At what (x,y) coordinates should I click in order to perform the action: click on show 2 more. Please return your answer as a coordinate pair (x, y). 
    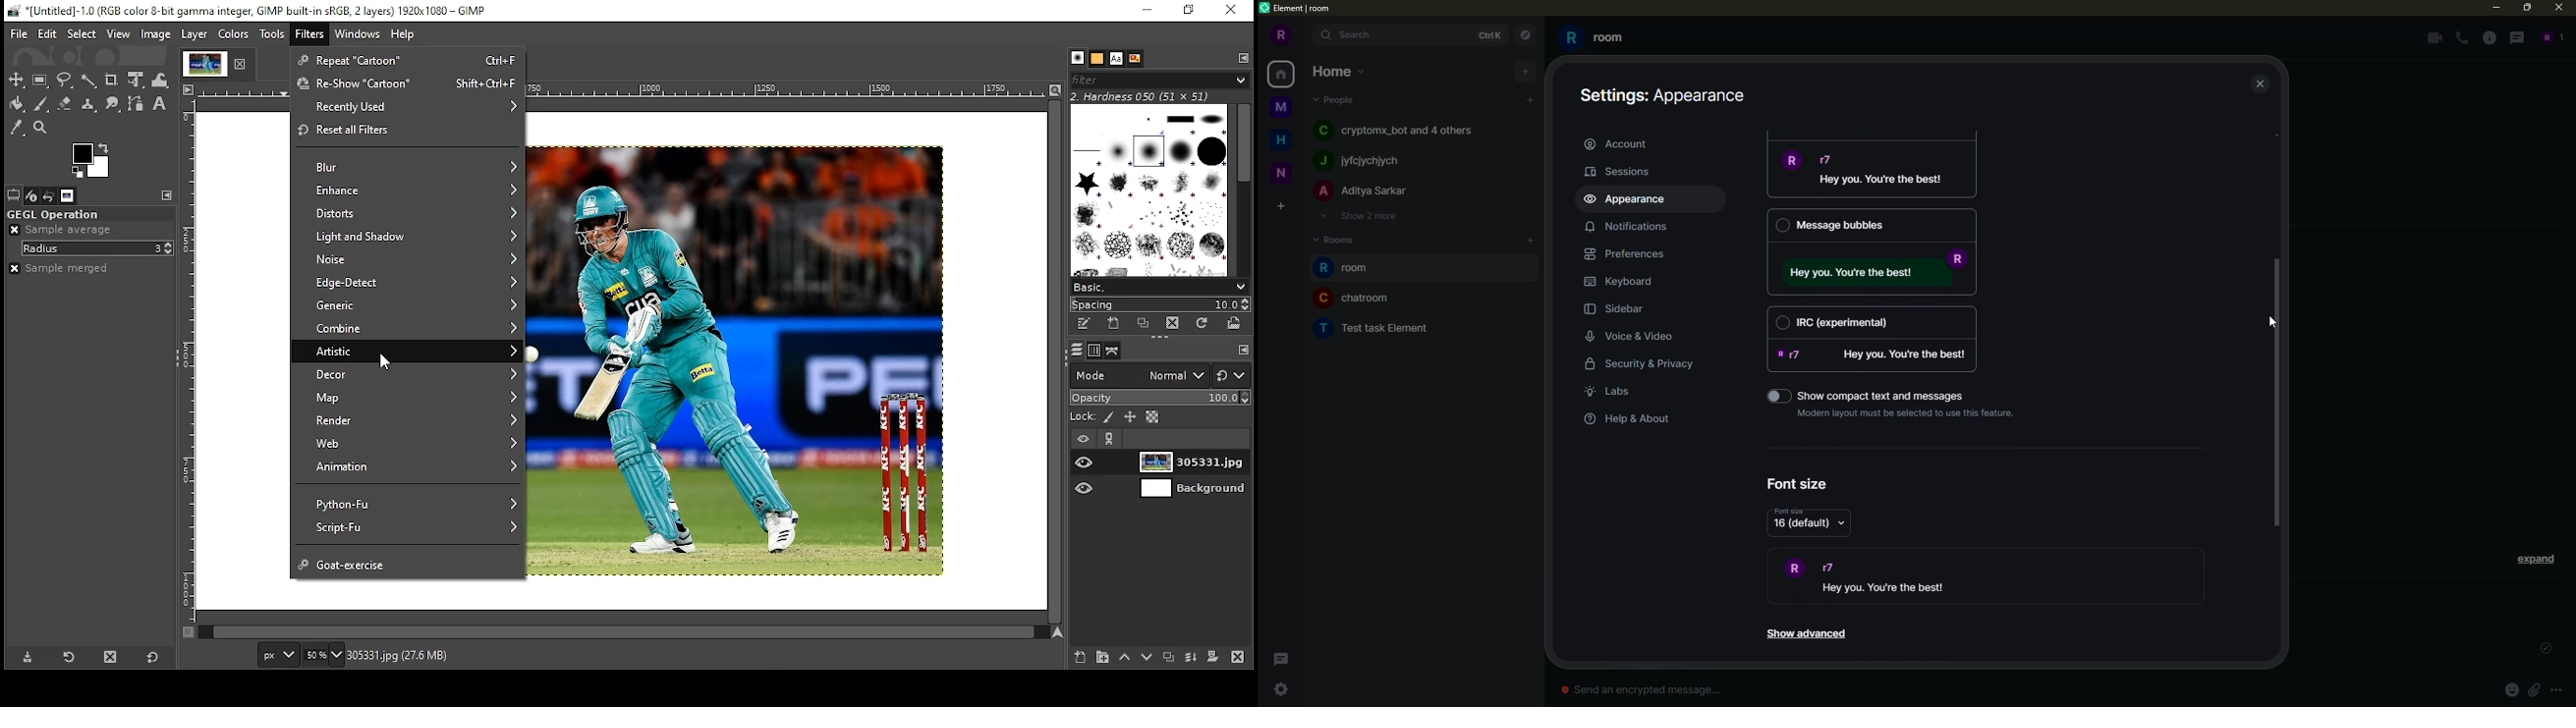
    Looking at the image, I should click on (1358, 216).